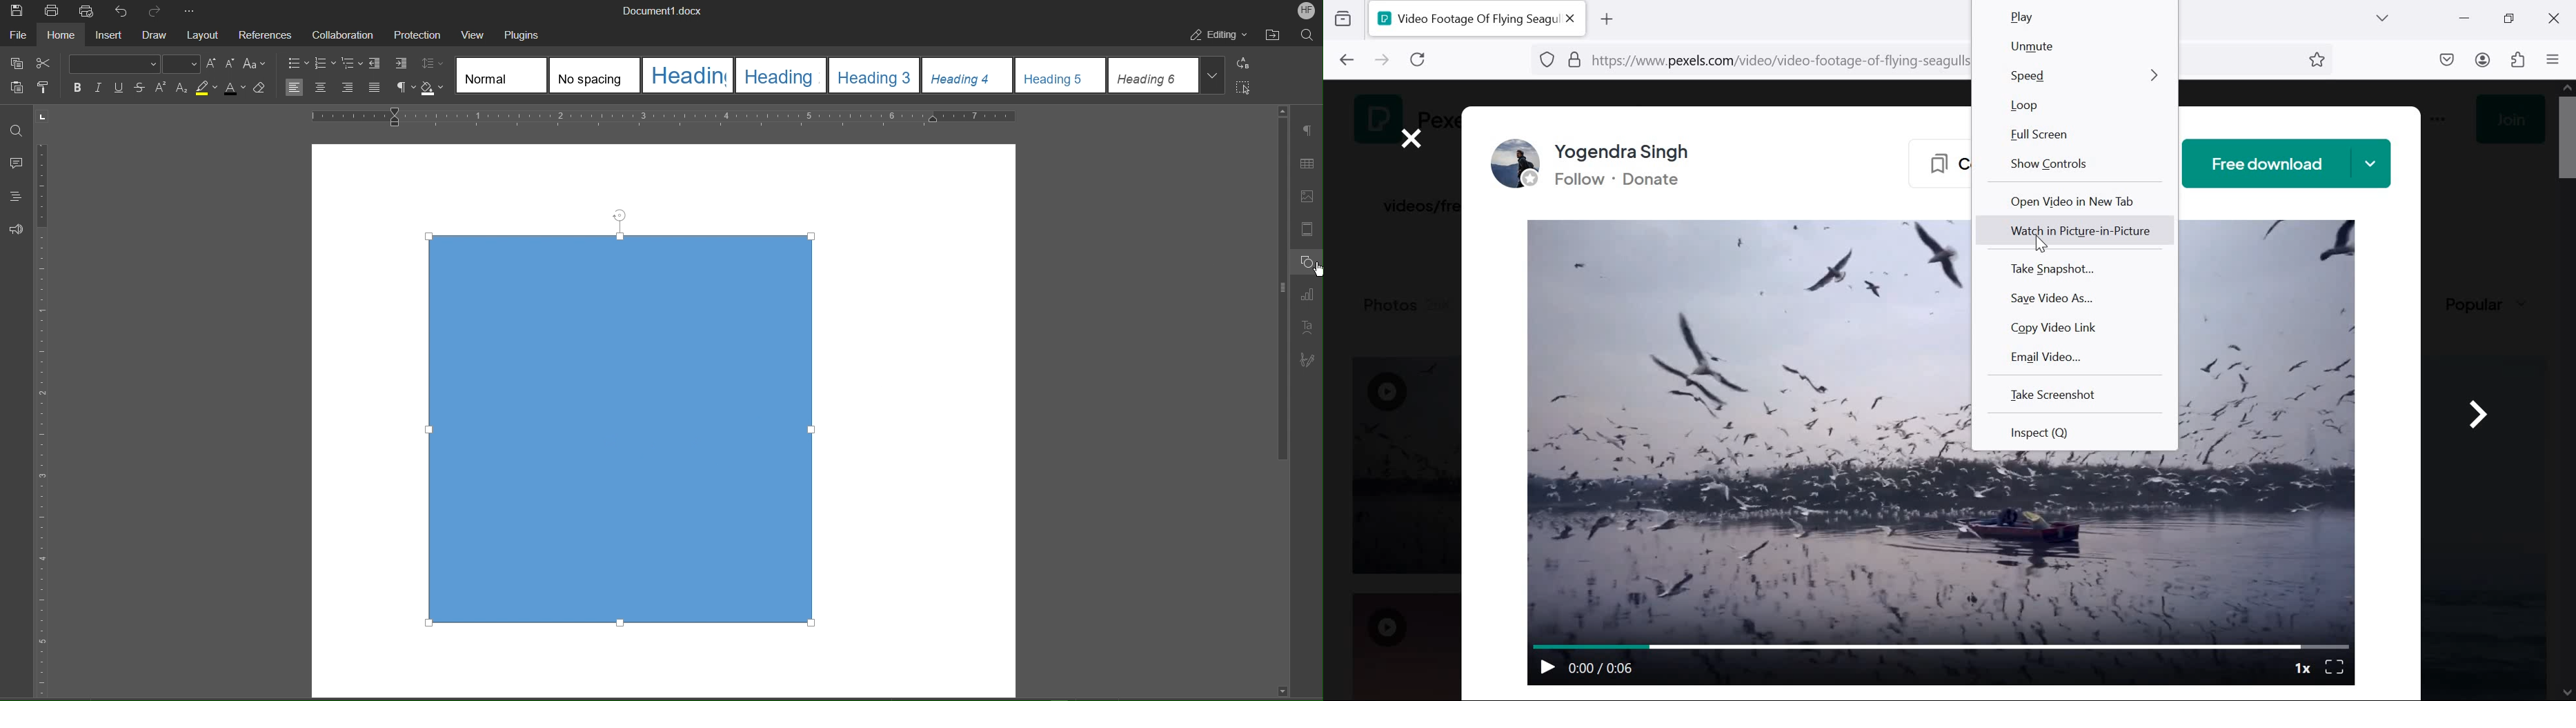 This screenshot has width=2576, height=728. Describe the element at coordinates (268, 33) in the screenshot. I see `References` at that location.